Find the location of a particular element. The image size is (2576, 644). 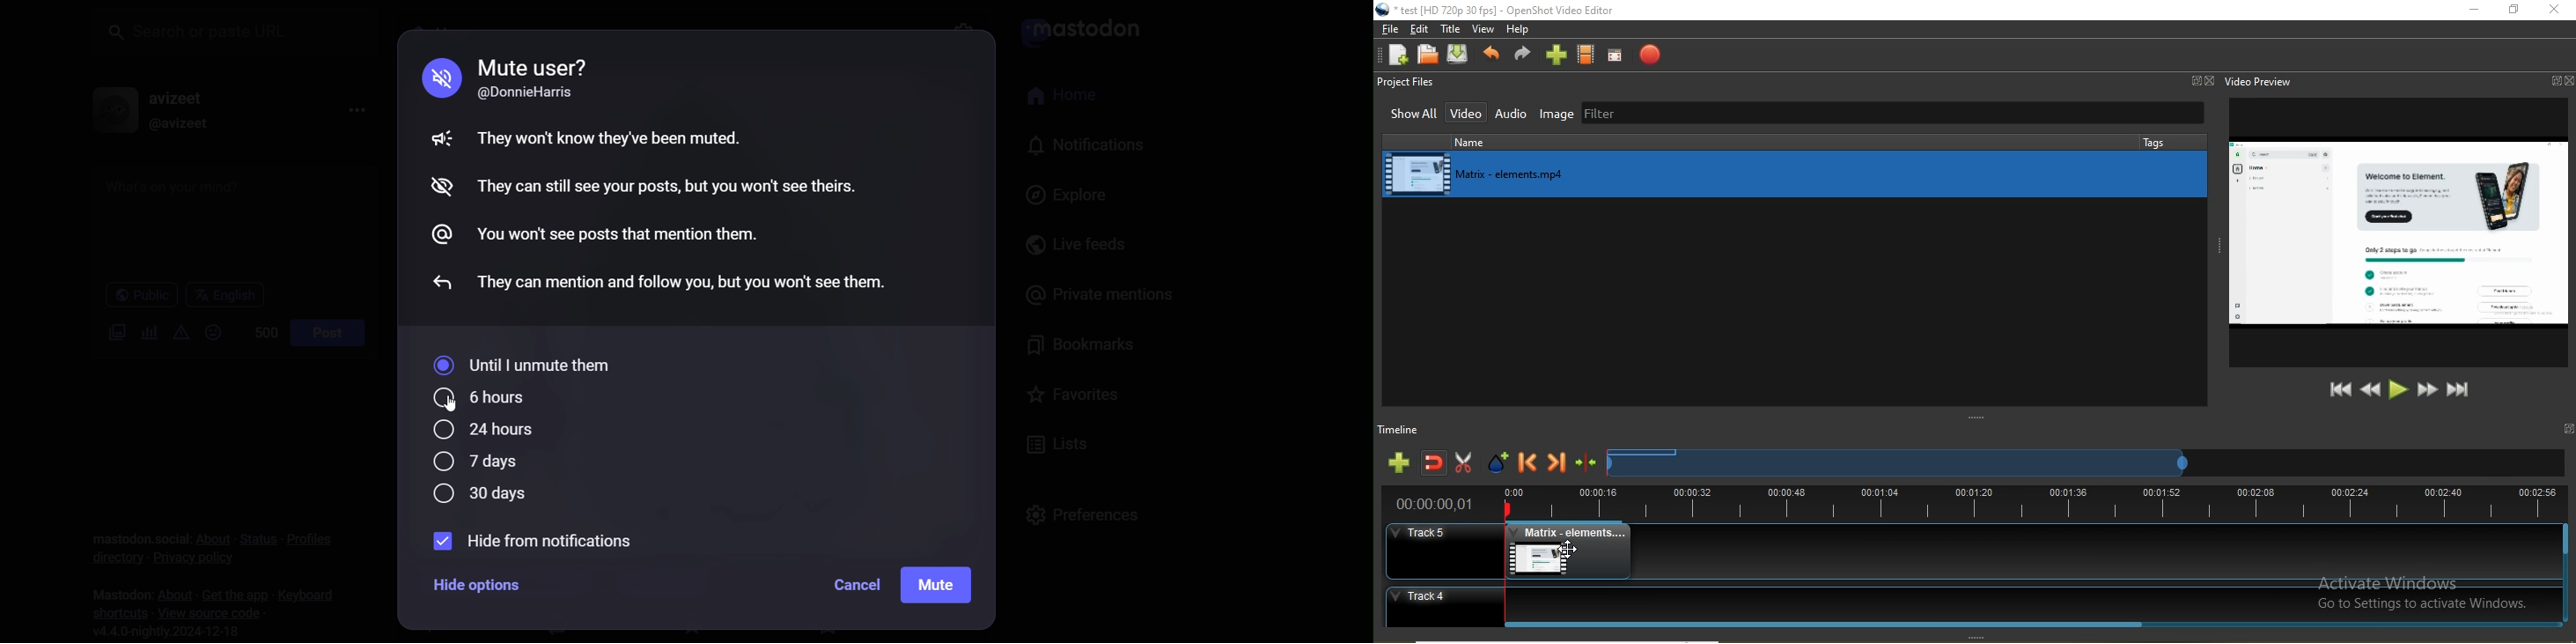

Mute user? is located at coordinates (534, 66).